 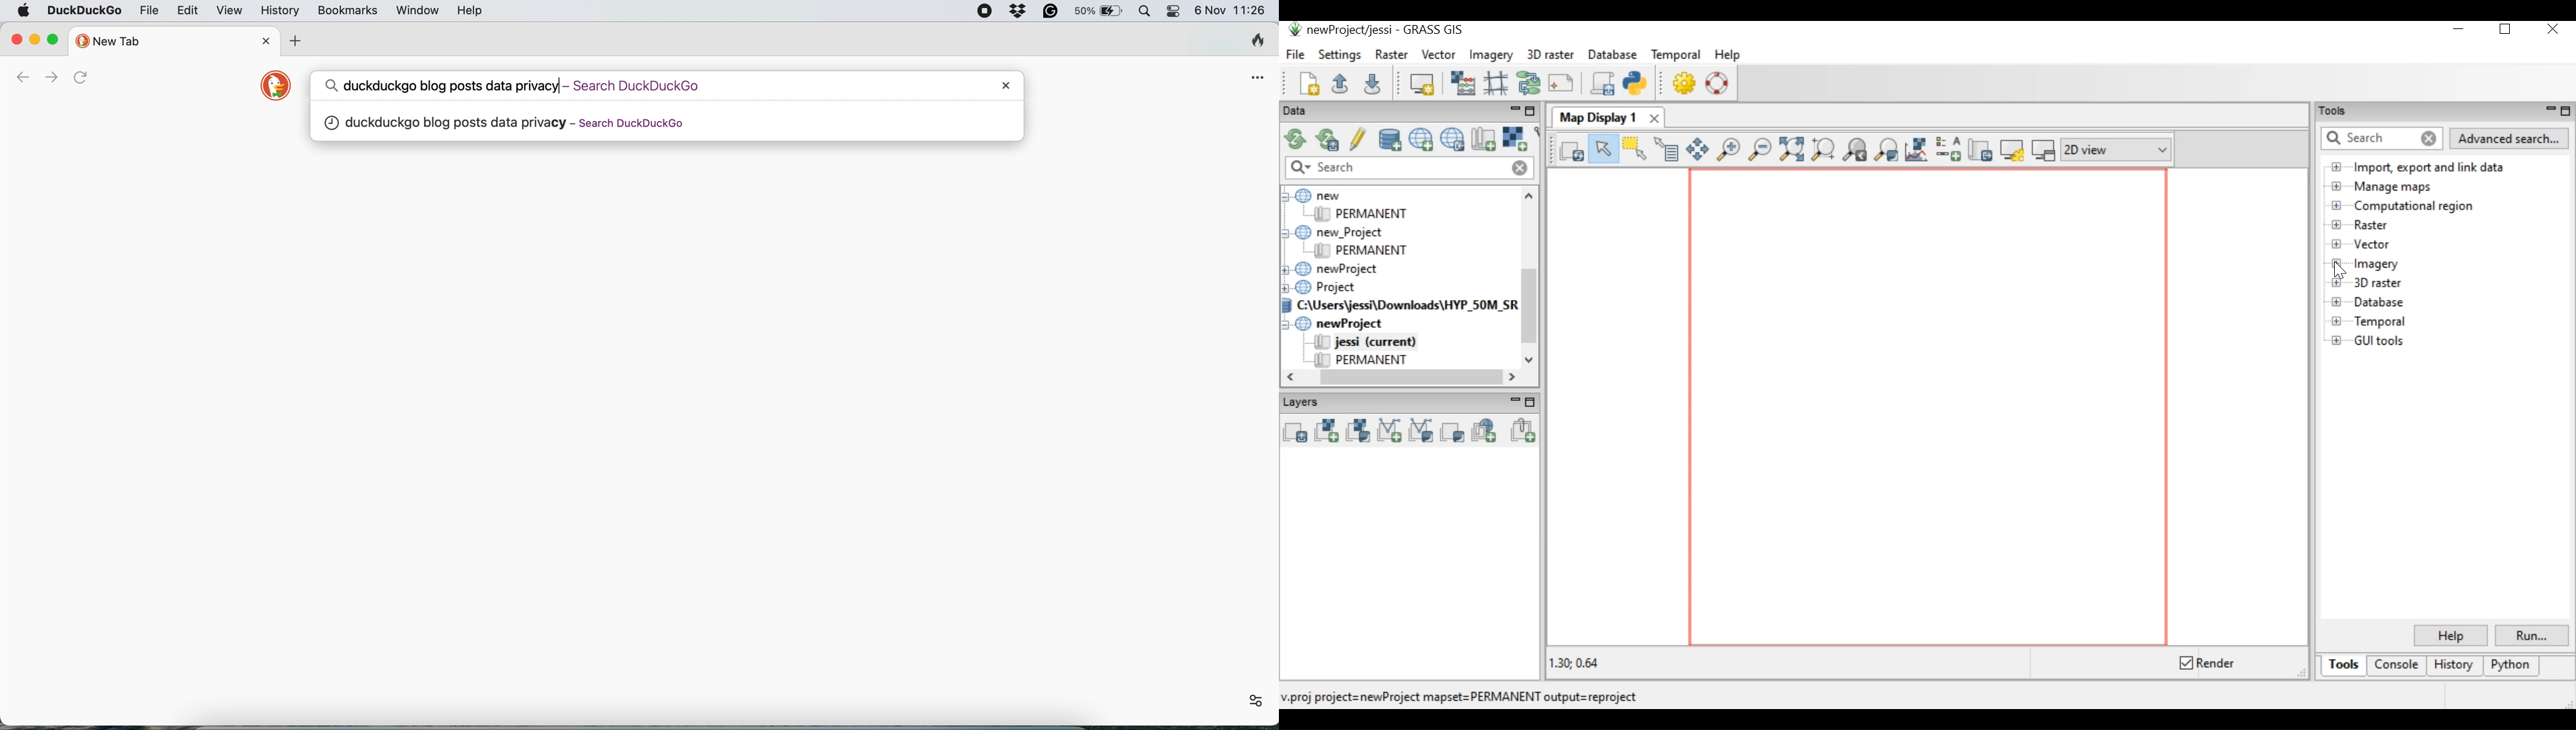 I want to click on 6 Nov 11:26, so click(x=1233, y=9).